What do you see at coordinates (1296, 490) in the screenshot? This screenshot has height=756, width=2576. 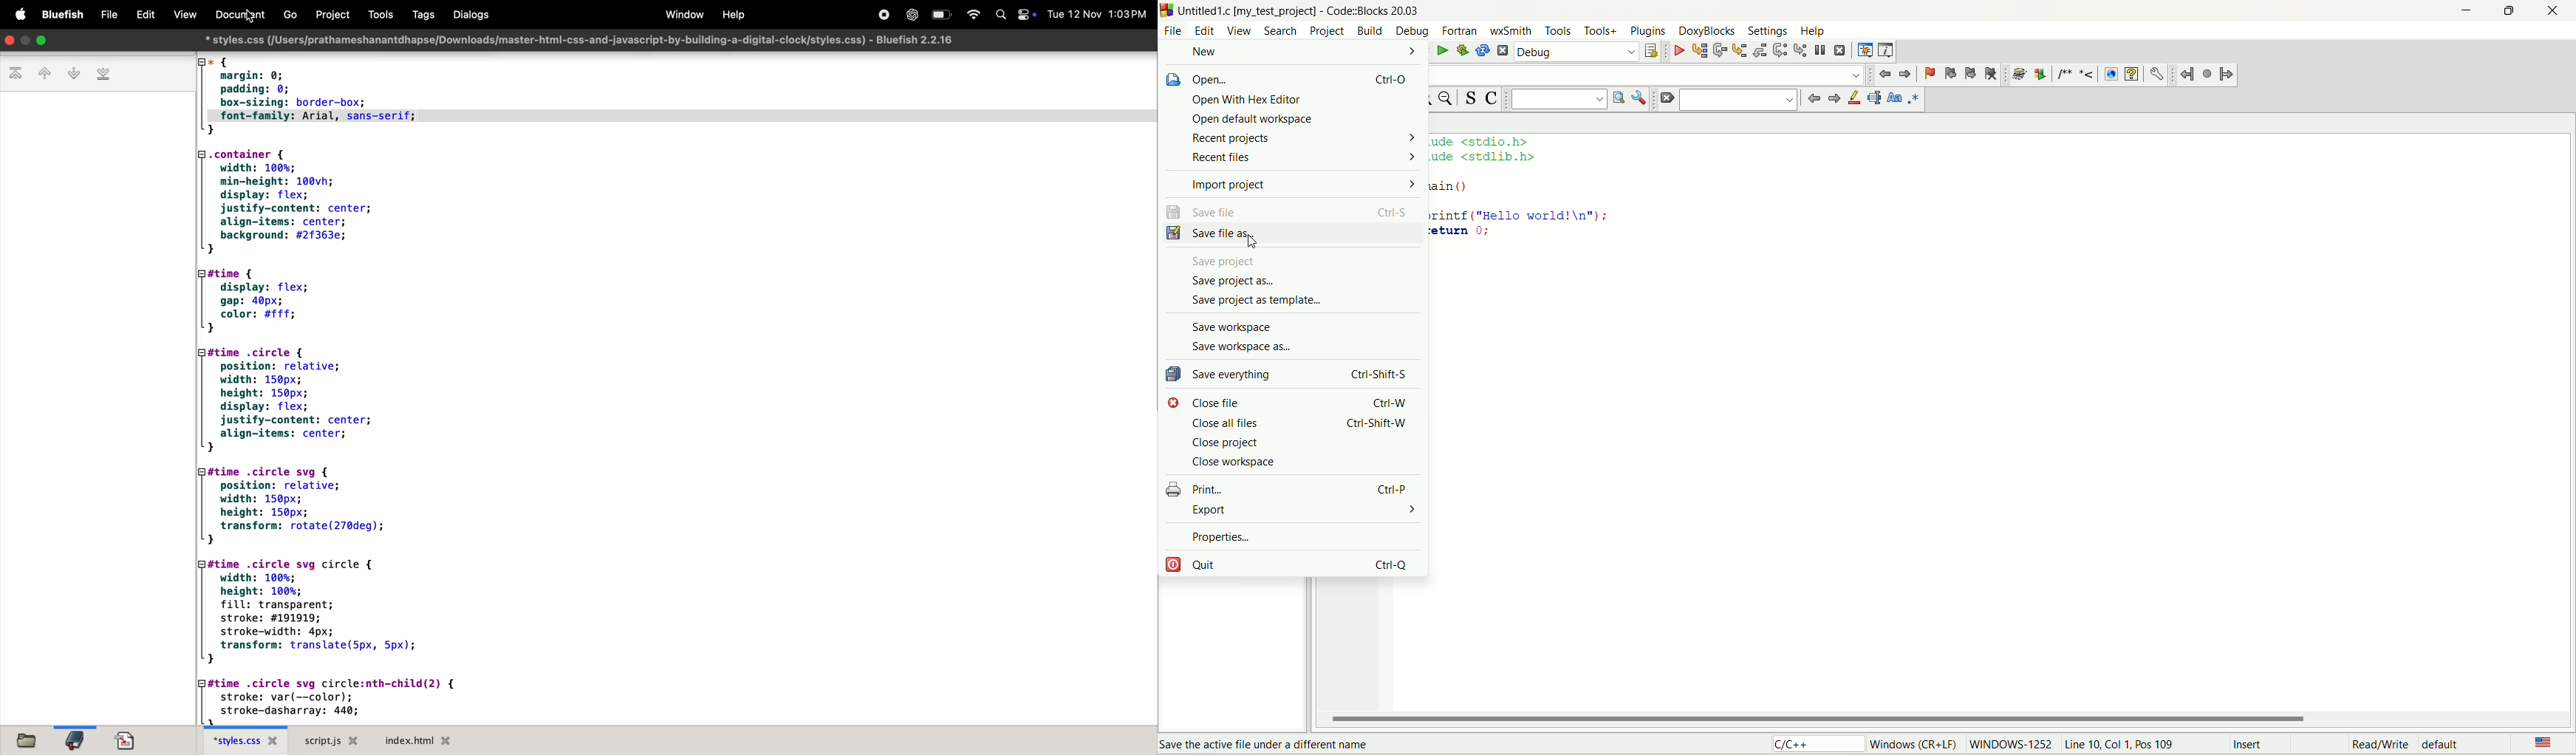 I see `print` at bounding box center [1296, 490].